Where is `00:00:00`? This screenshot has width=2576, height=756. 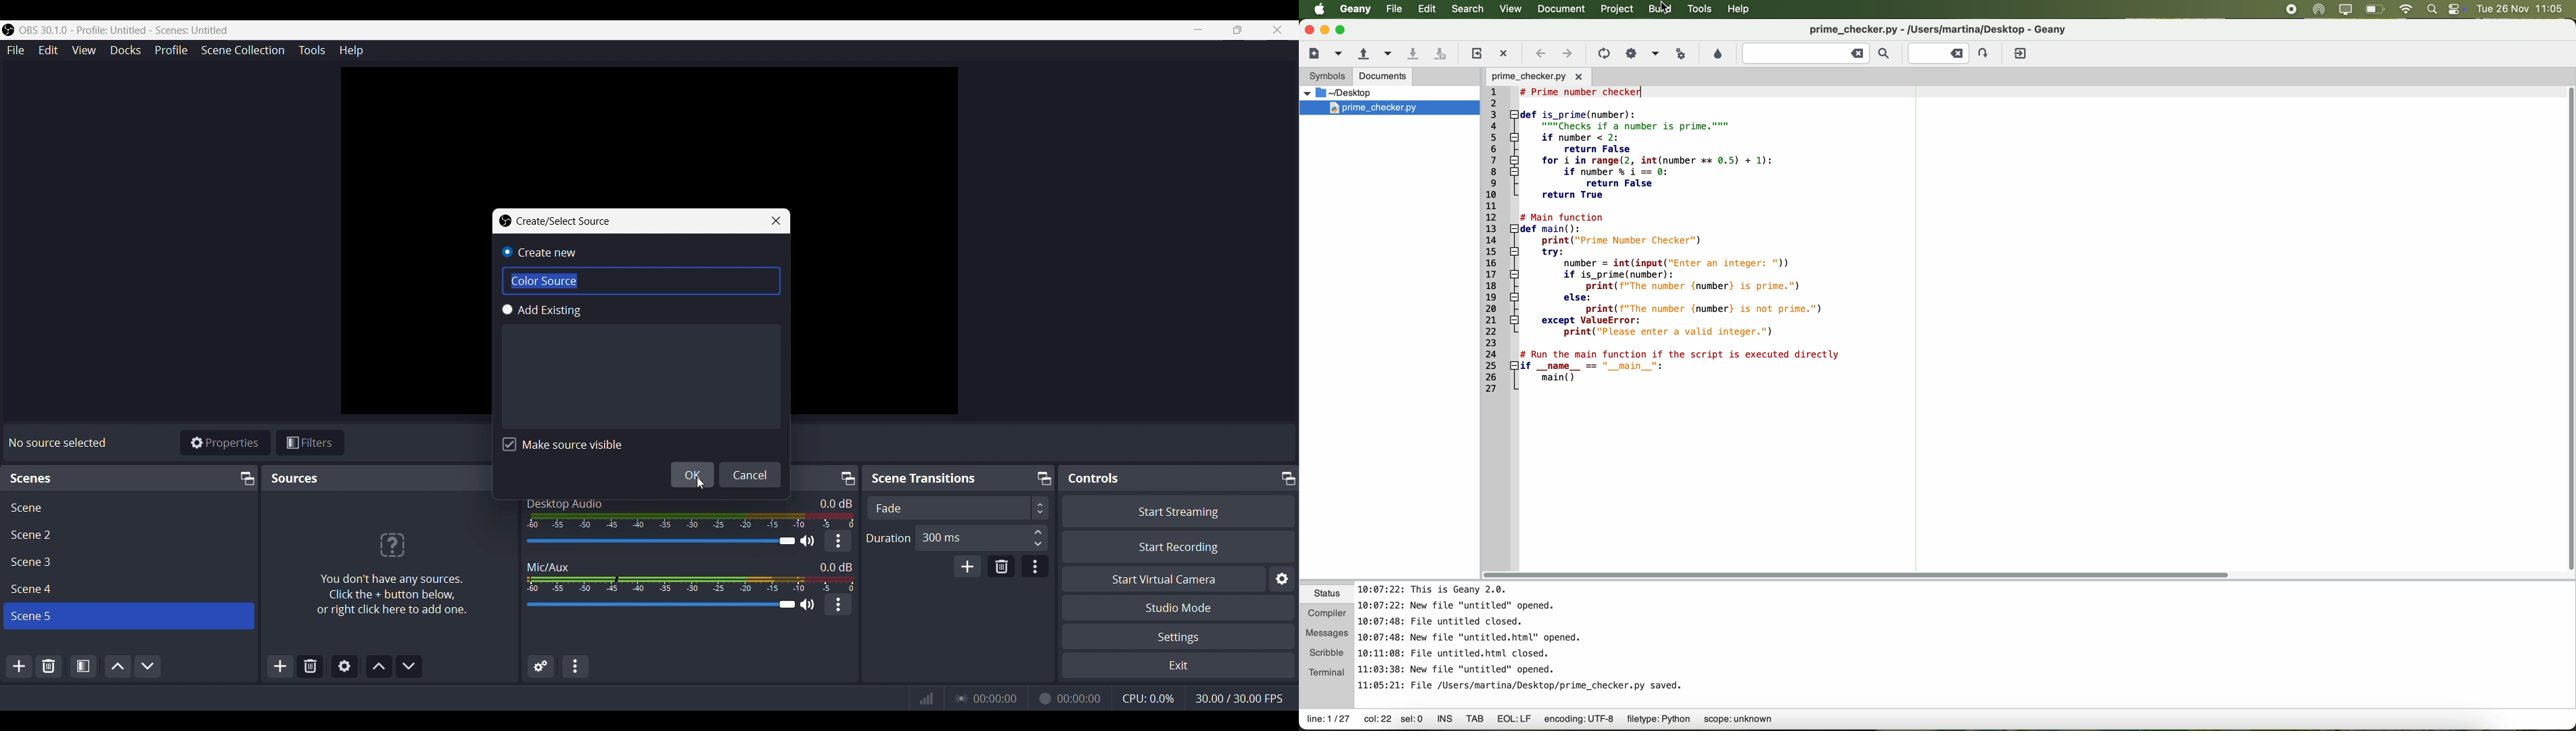
00:00:00 is located at coordinates (996, 698).